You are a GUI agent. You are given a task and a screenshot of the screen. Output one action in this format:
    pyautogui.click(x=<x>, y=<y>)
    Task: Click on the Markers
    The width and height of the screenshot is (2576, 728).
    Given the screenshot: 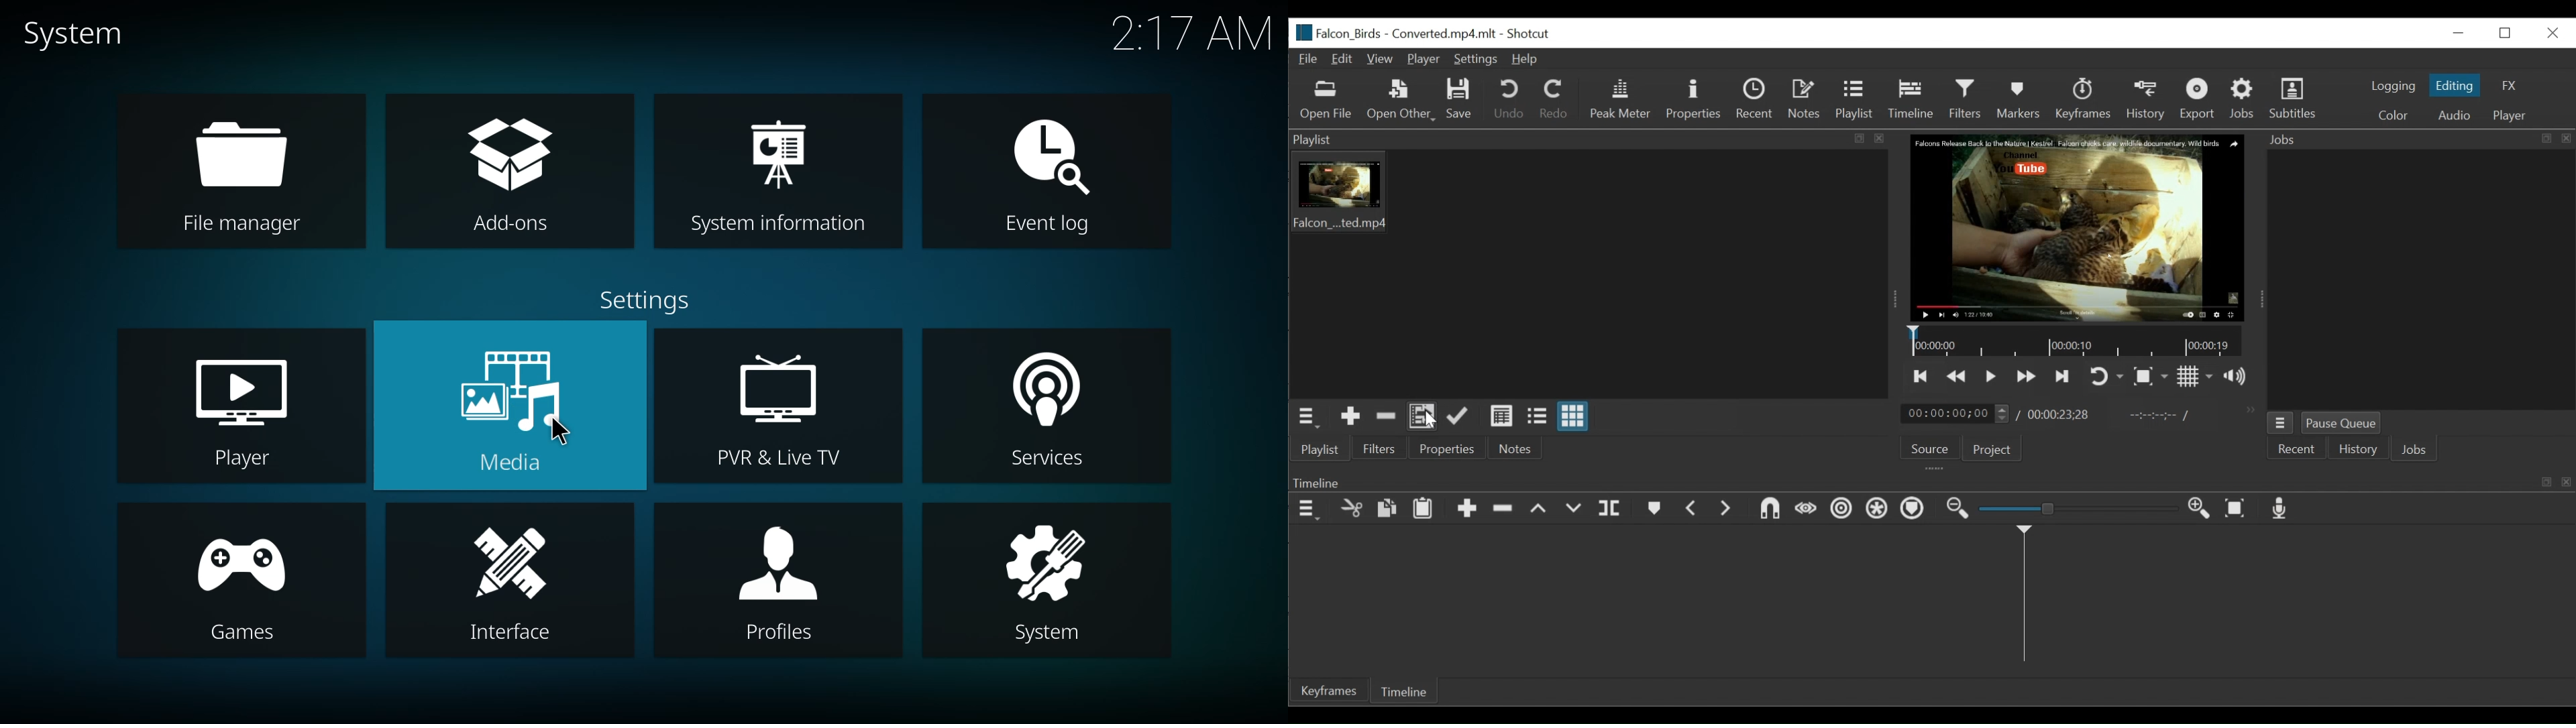 What is the action you would take?
    pyautogui.click(x=1656, y=509)
    